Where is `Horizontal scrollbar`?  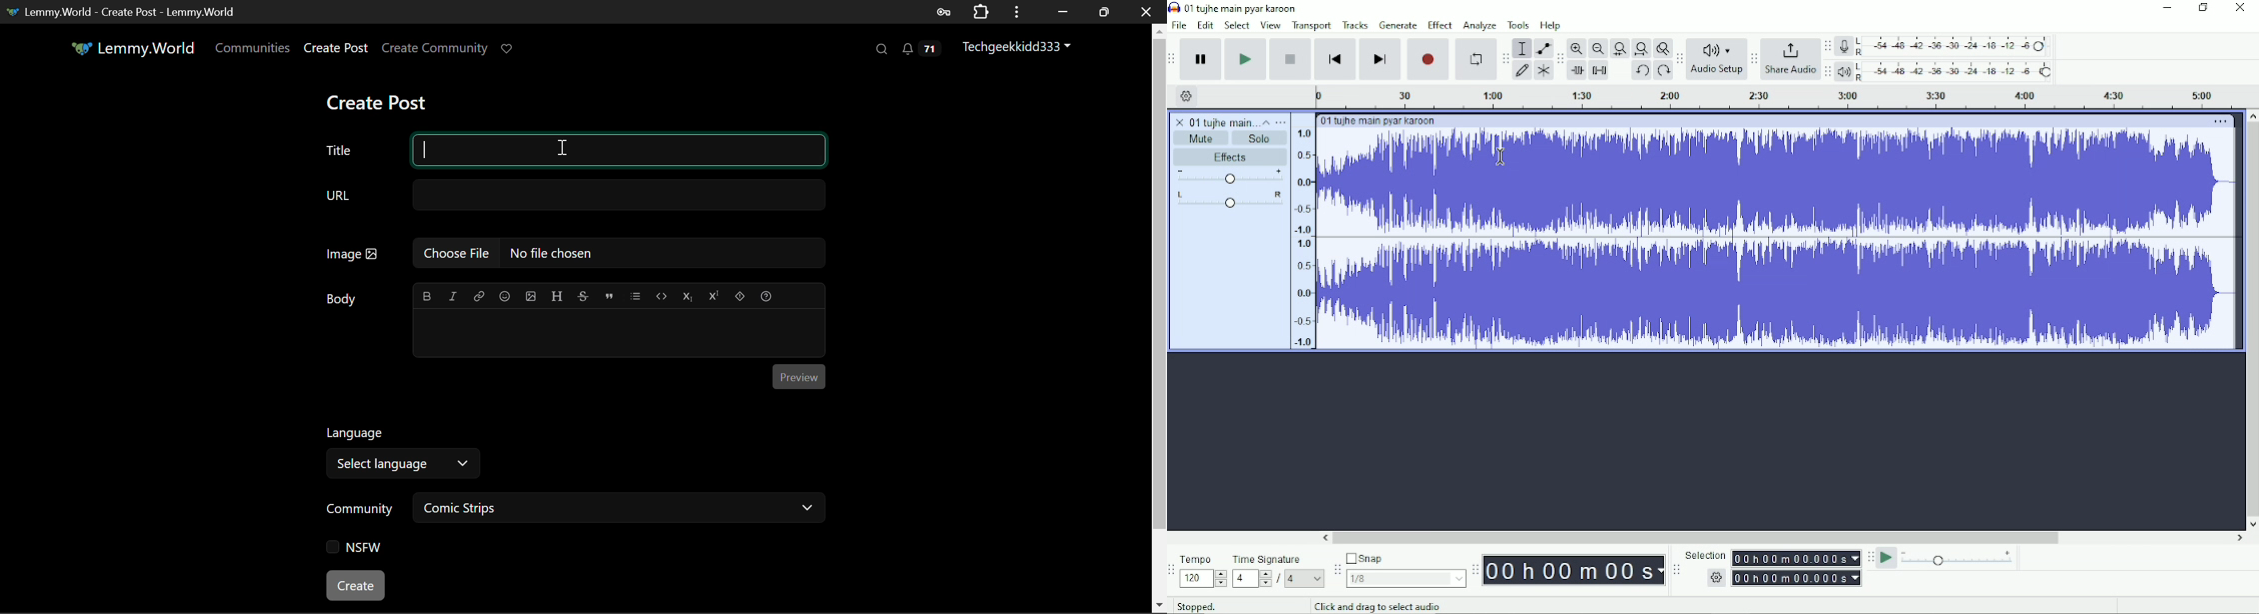 Horizontal scrollbar is located at coordinates (1701, 537).